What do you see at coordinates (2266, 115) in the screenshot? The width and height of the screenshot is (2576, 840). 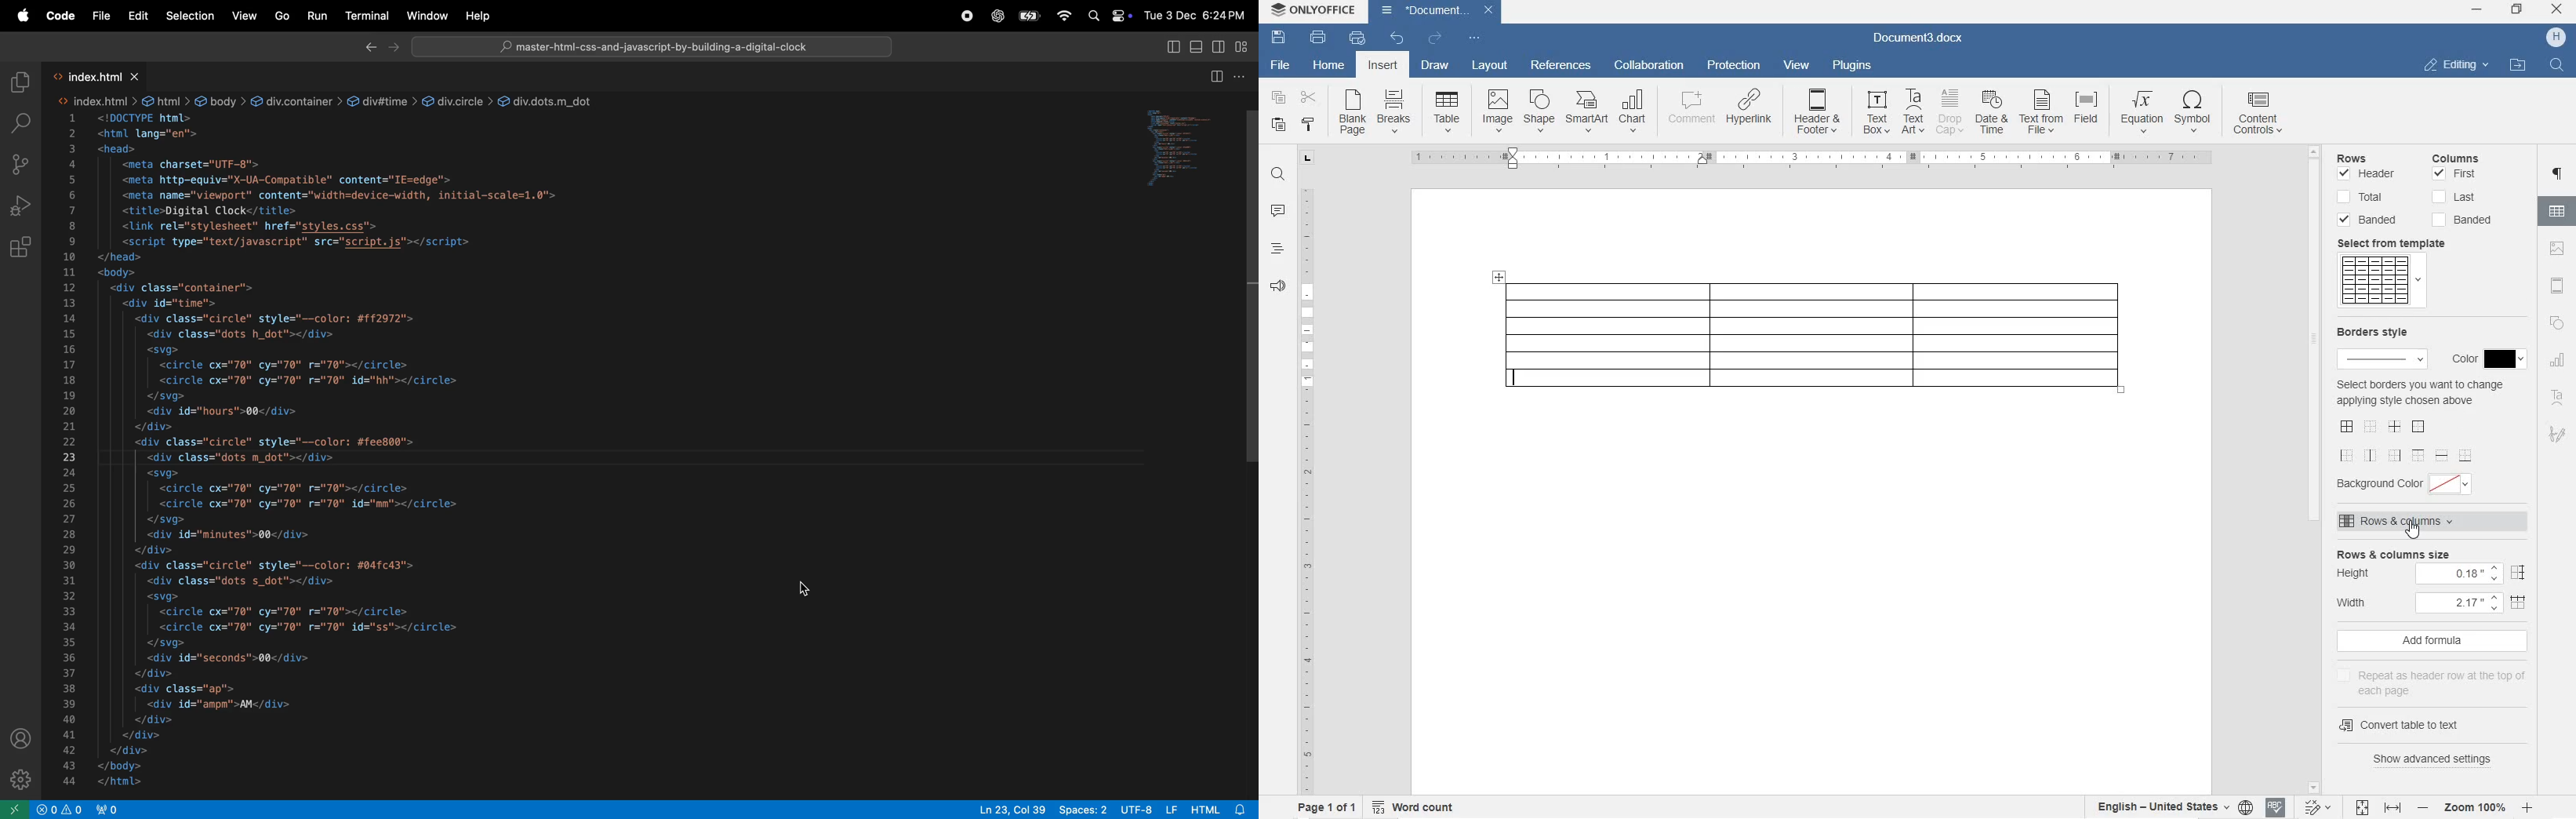 I see `CONTENT CONTROLS` at bounding box center [2266, 115].